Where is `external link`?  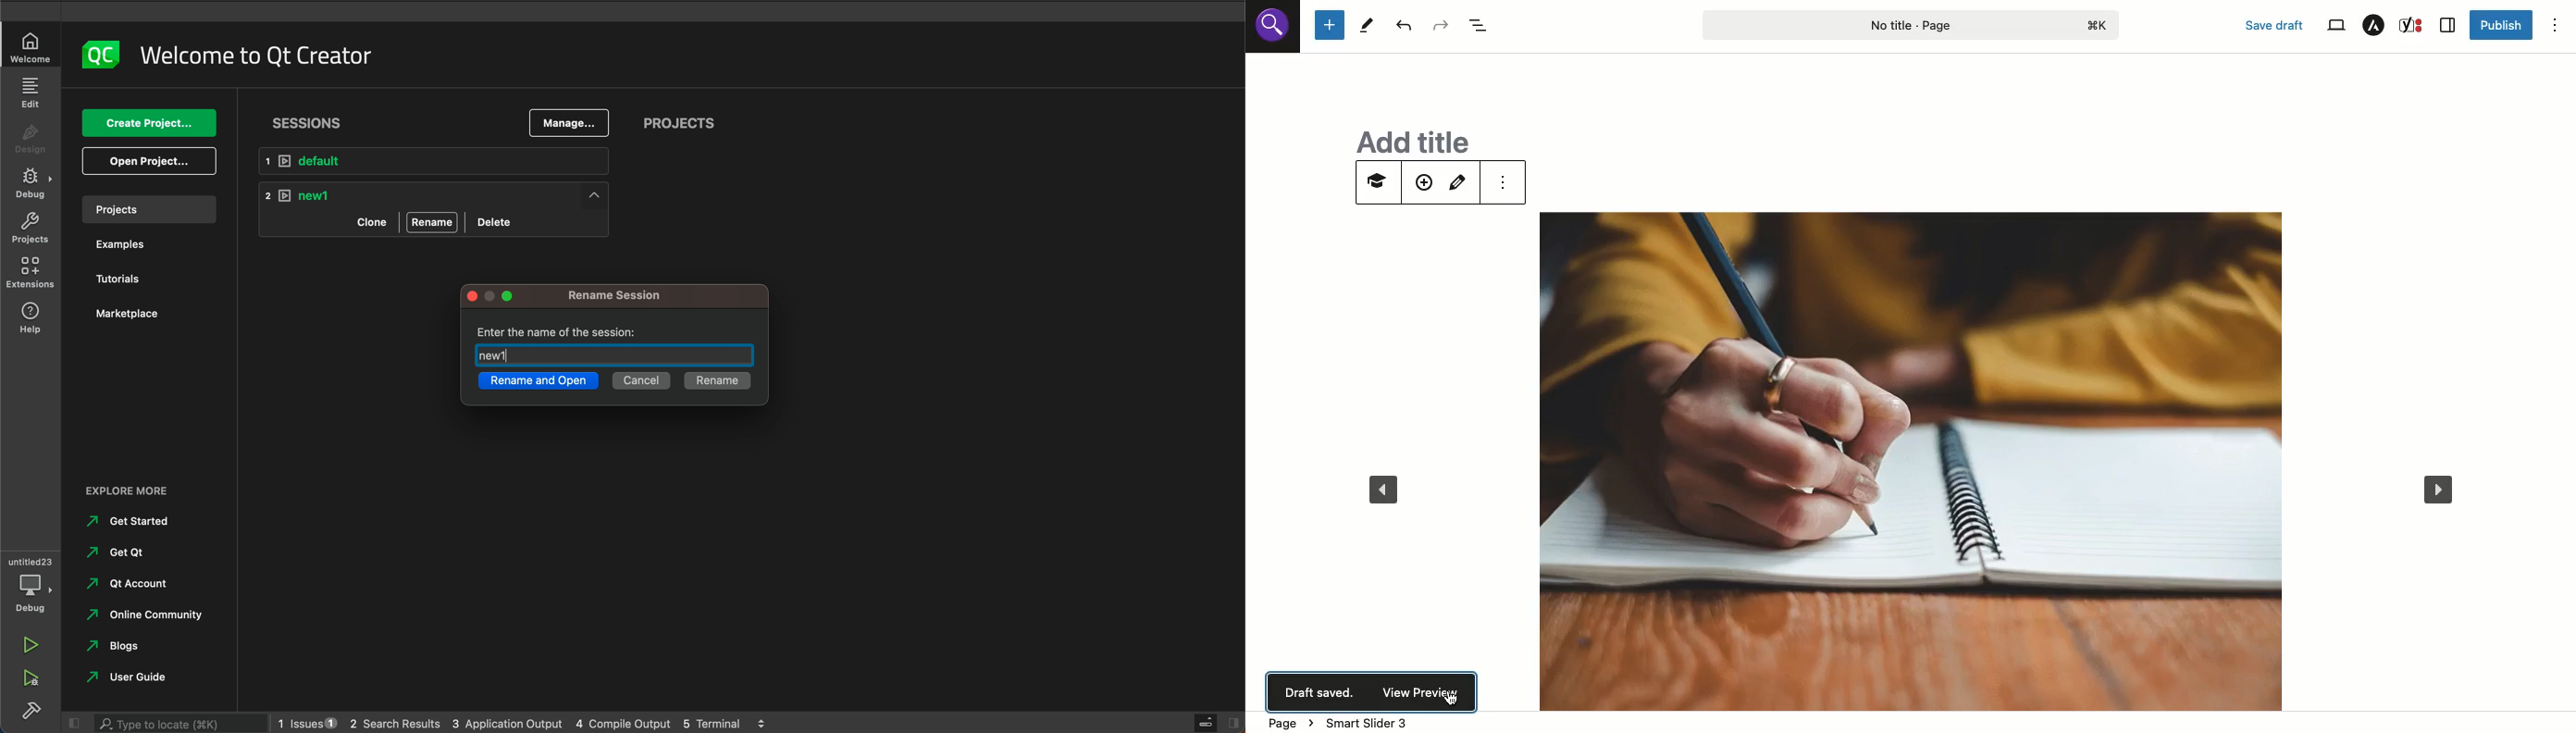 external link is located at coordinates (149, 492).